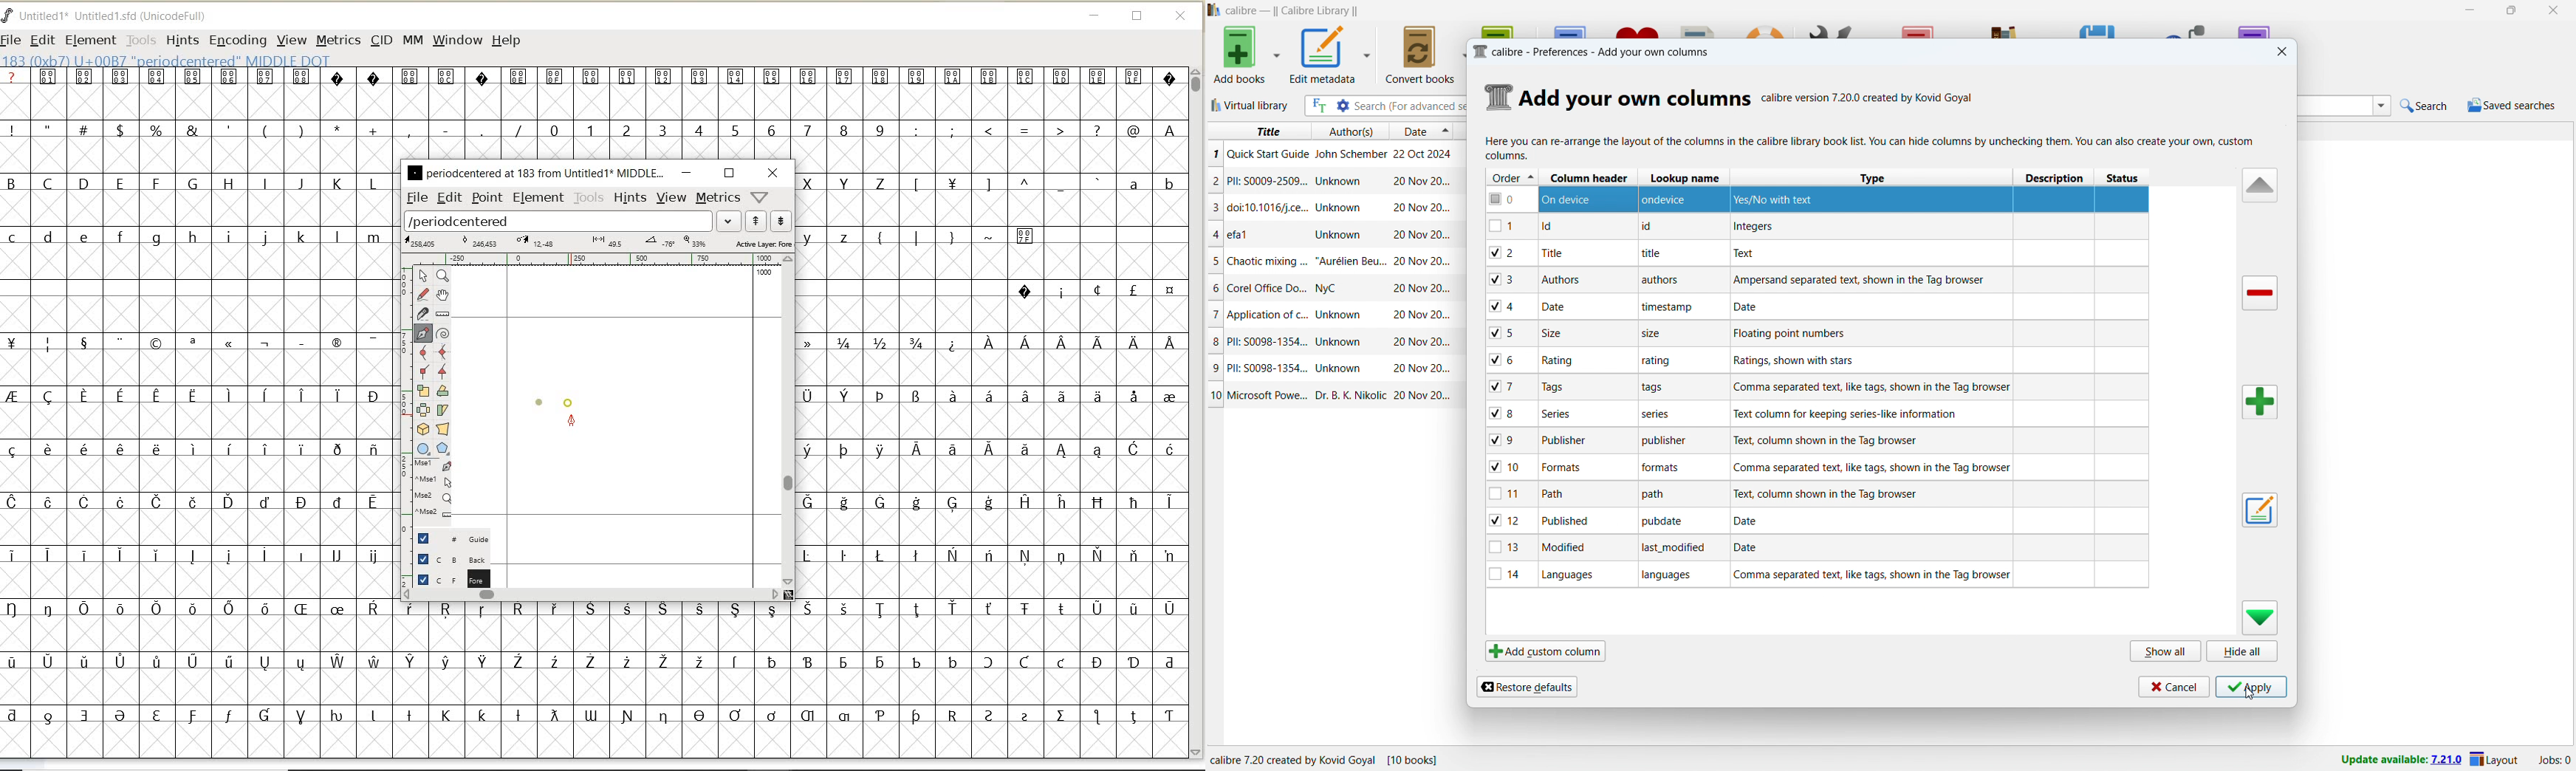  What do you see at coordinates (264, 129) in the screenshot?
I see `special characters` at bounding box center [264, 129].